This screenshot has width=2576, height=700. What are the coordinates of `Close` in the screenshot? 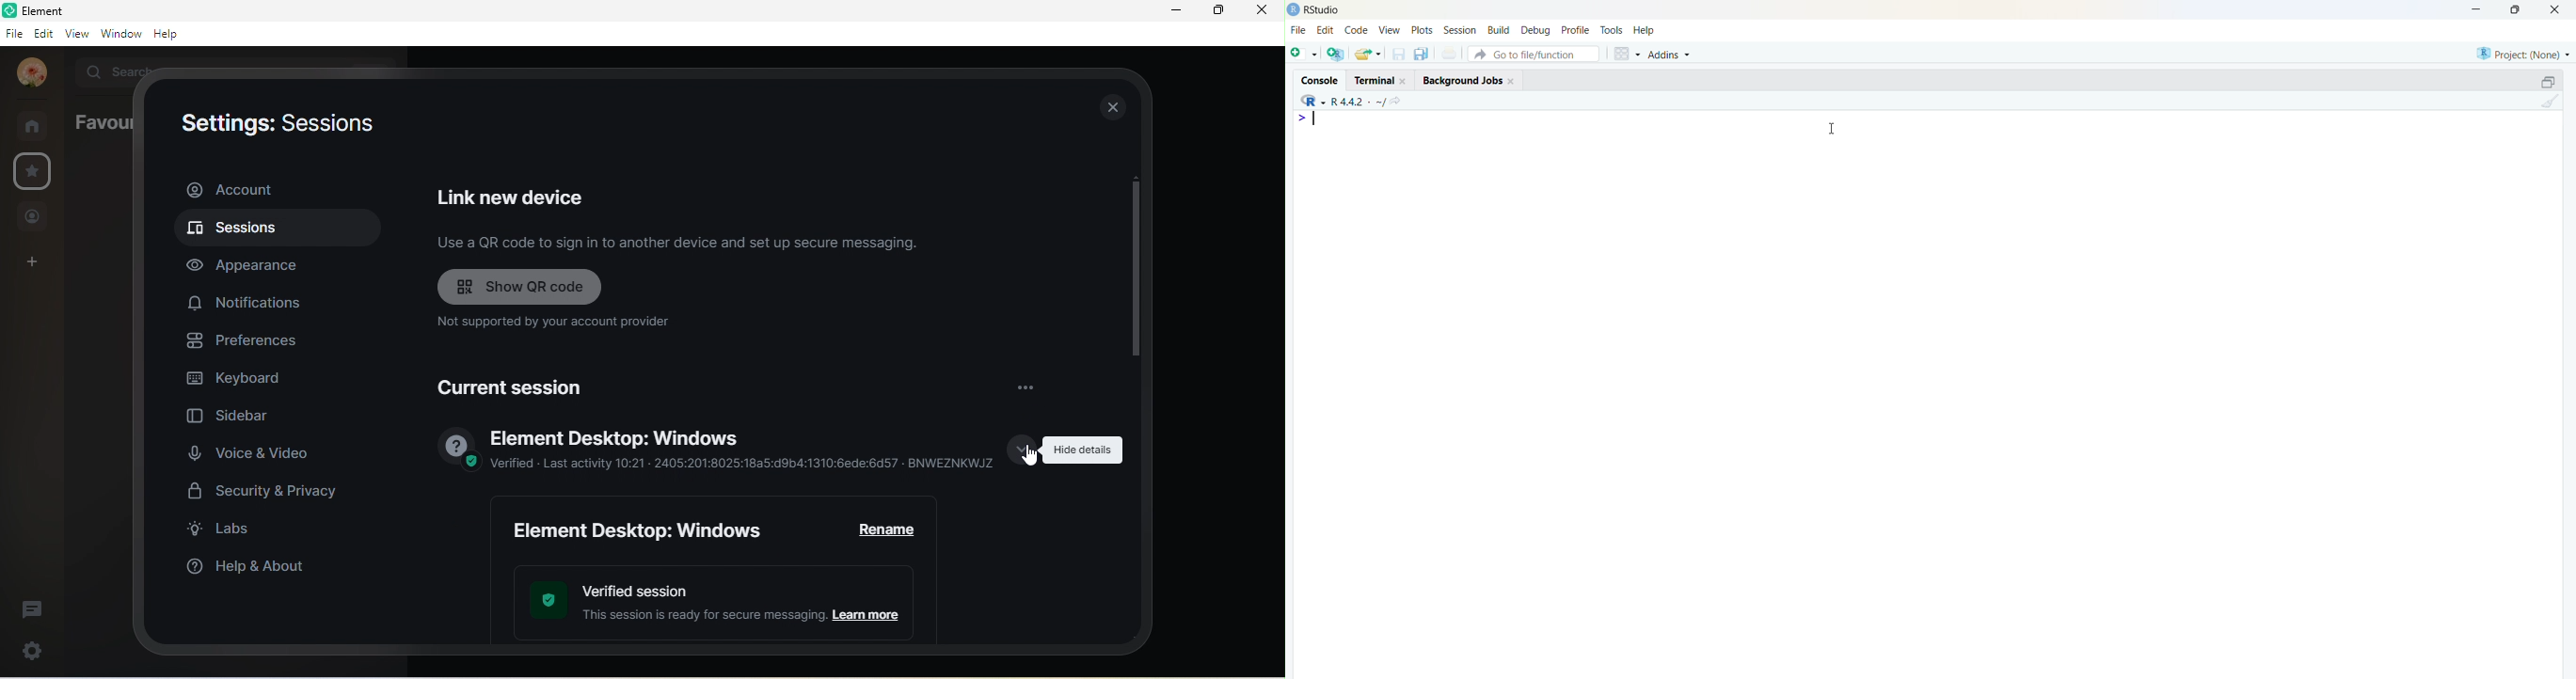 It's located at (2553, 9).